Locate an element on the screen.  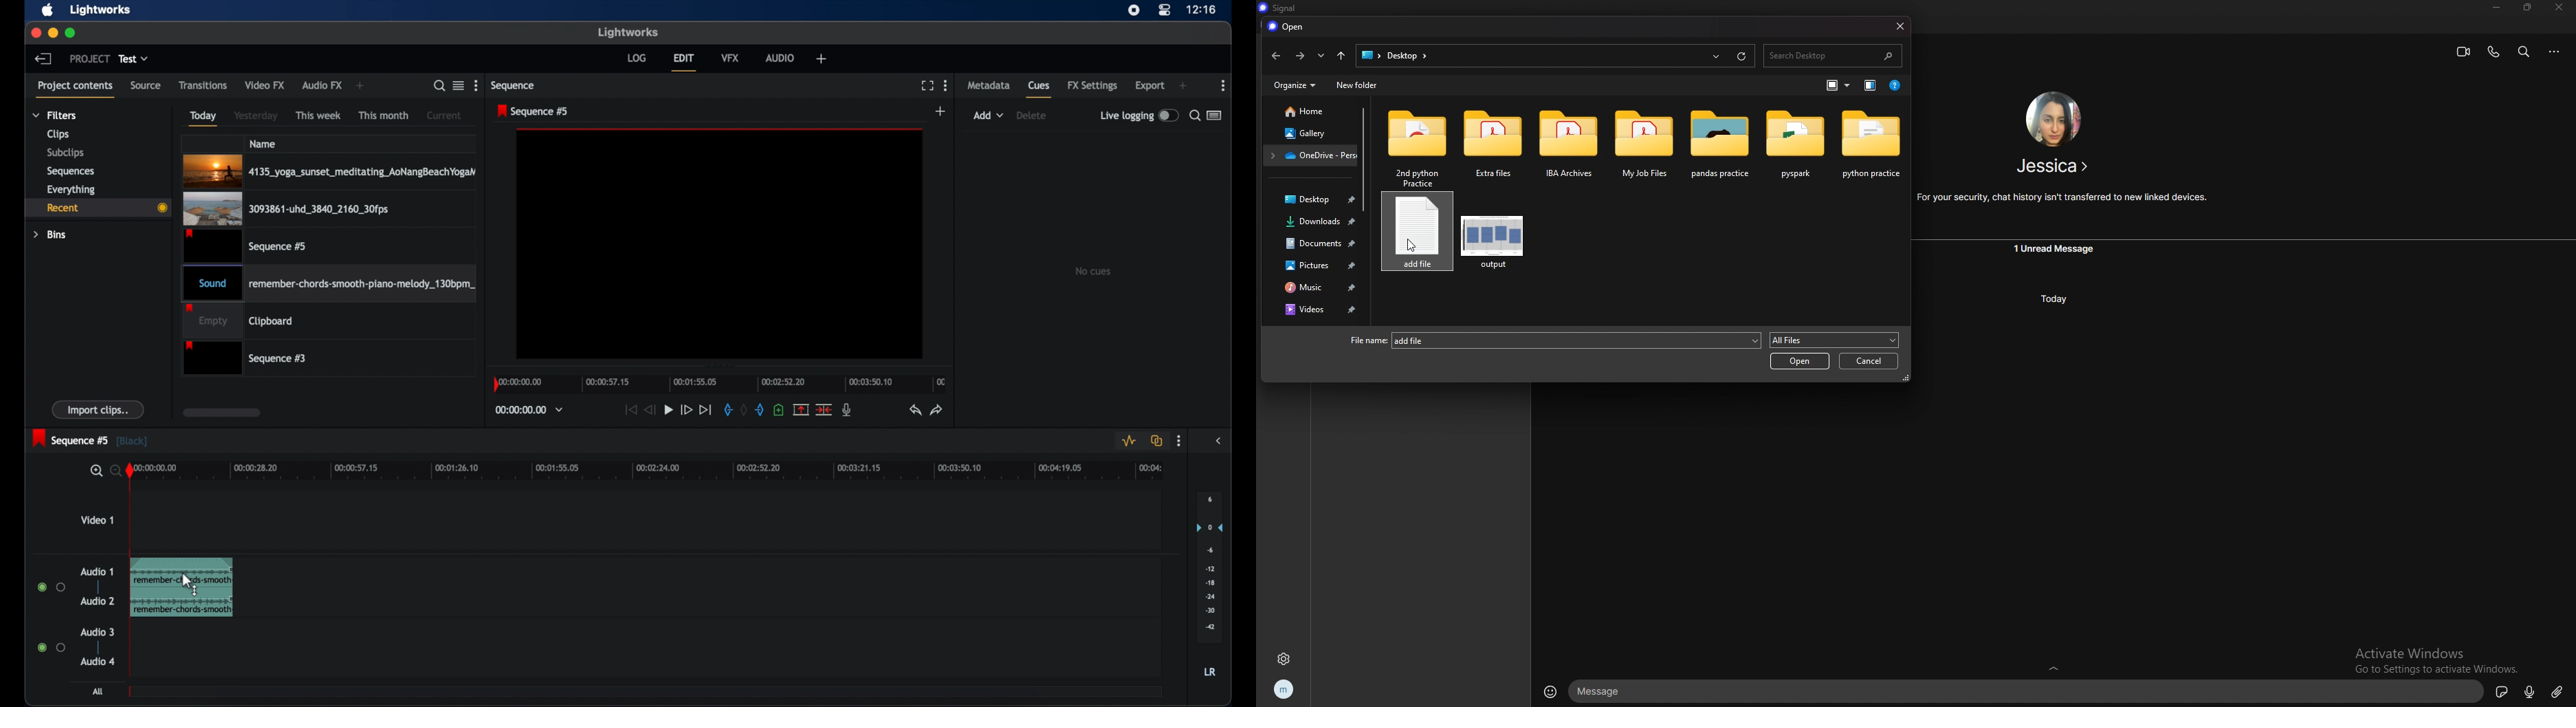
friend image is located at coordinates (2052, 120).